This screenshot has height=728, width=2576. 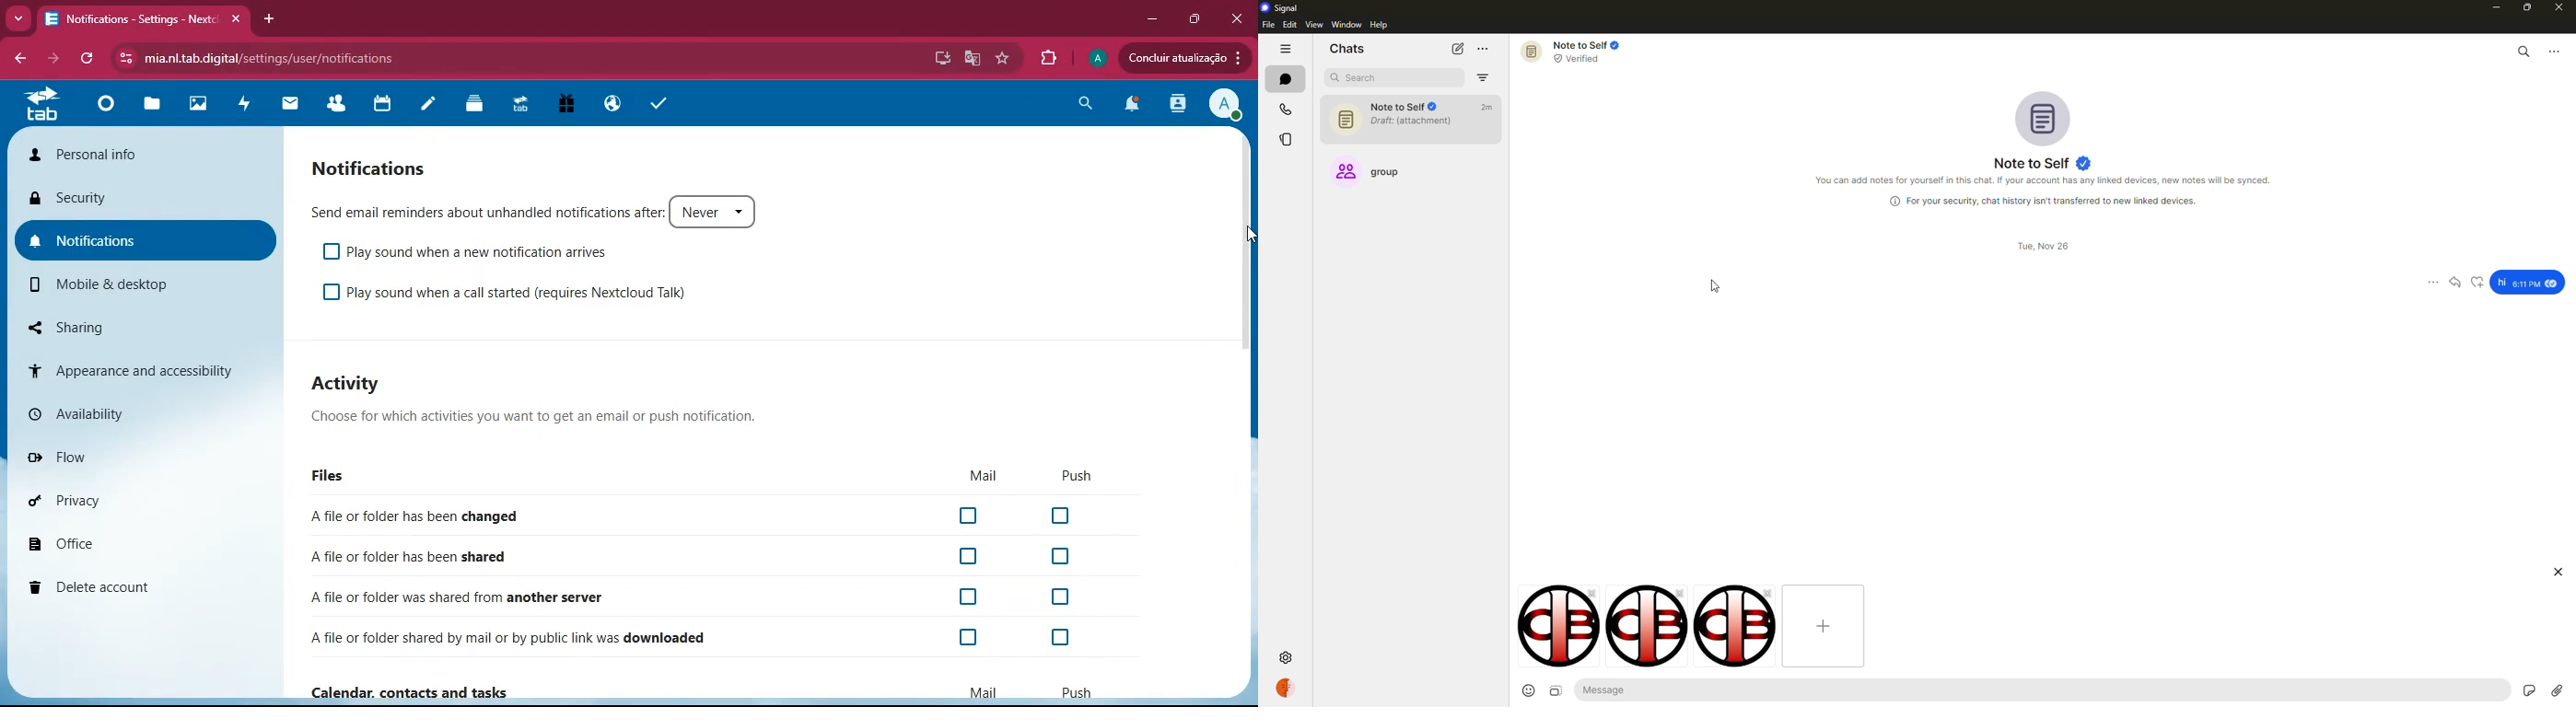 I want to click on reaction, so click(x=2480, y=282).